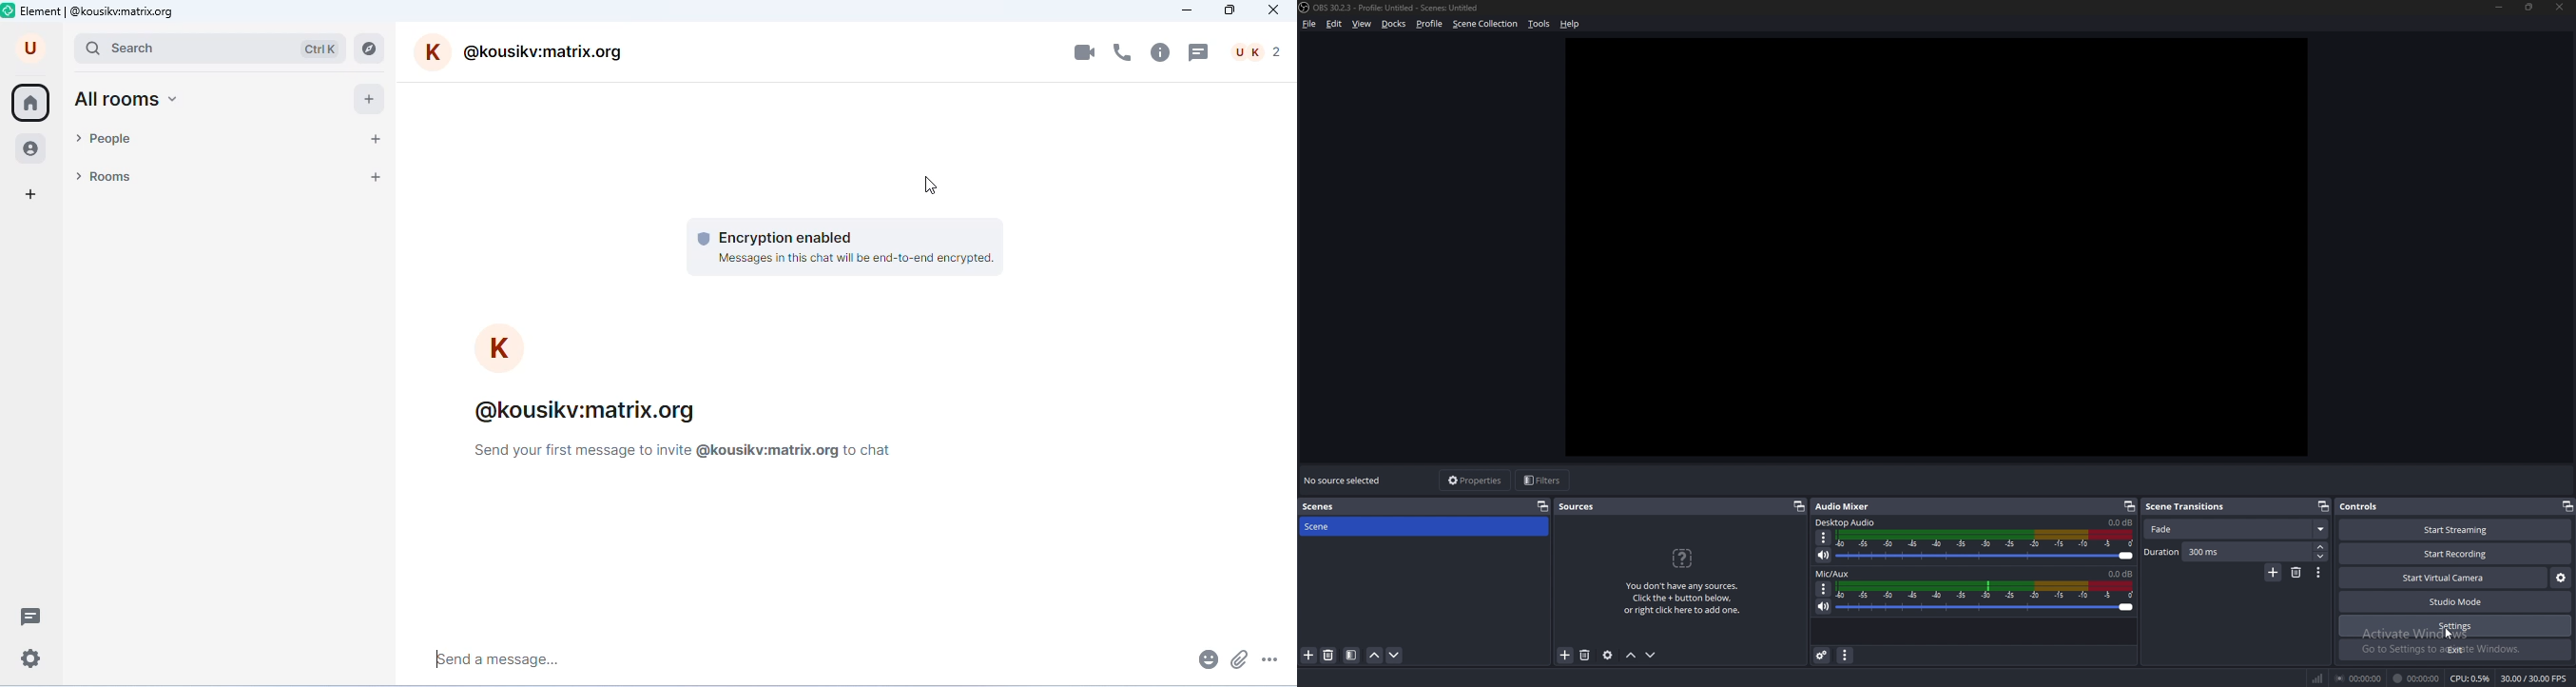  Describe the element at coordinates (30, 103) in the screenshot. I see `home` at that location.